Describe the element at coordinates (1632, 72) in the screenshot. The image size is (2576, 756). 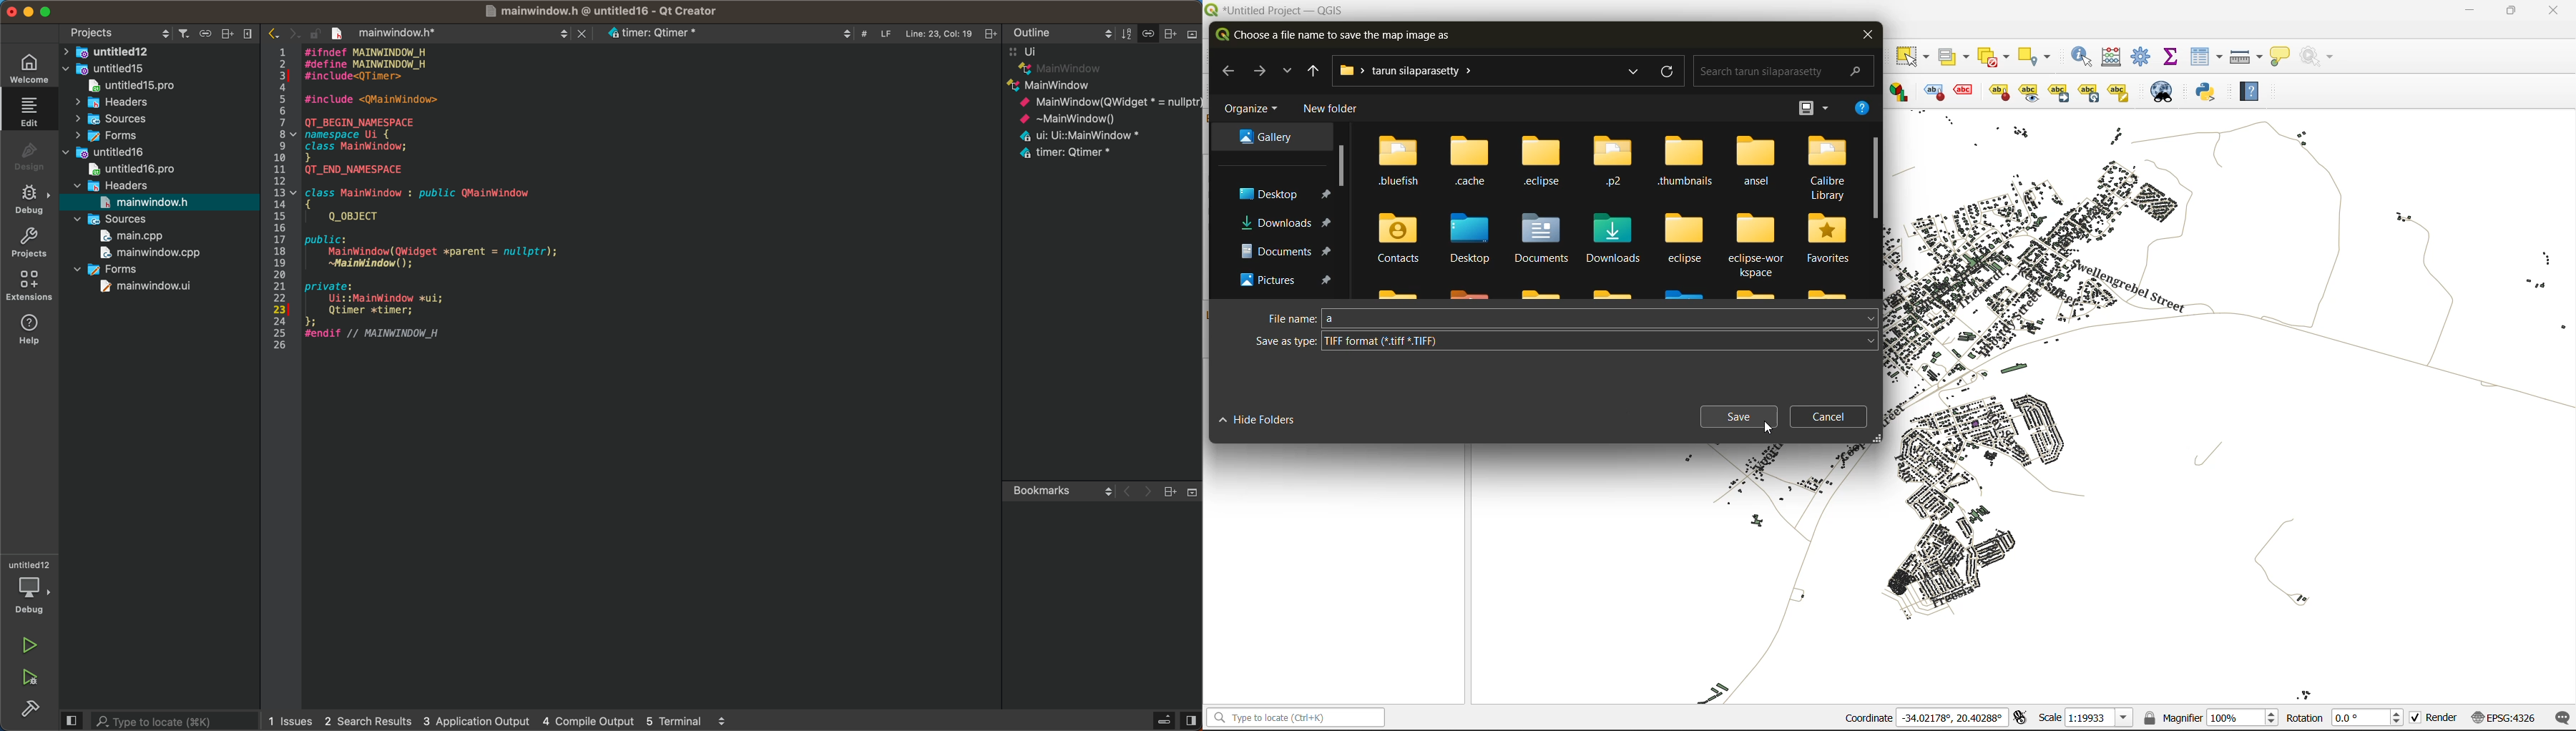
I see `explore` at that location.